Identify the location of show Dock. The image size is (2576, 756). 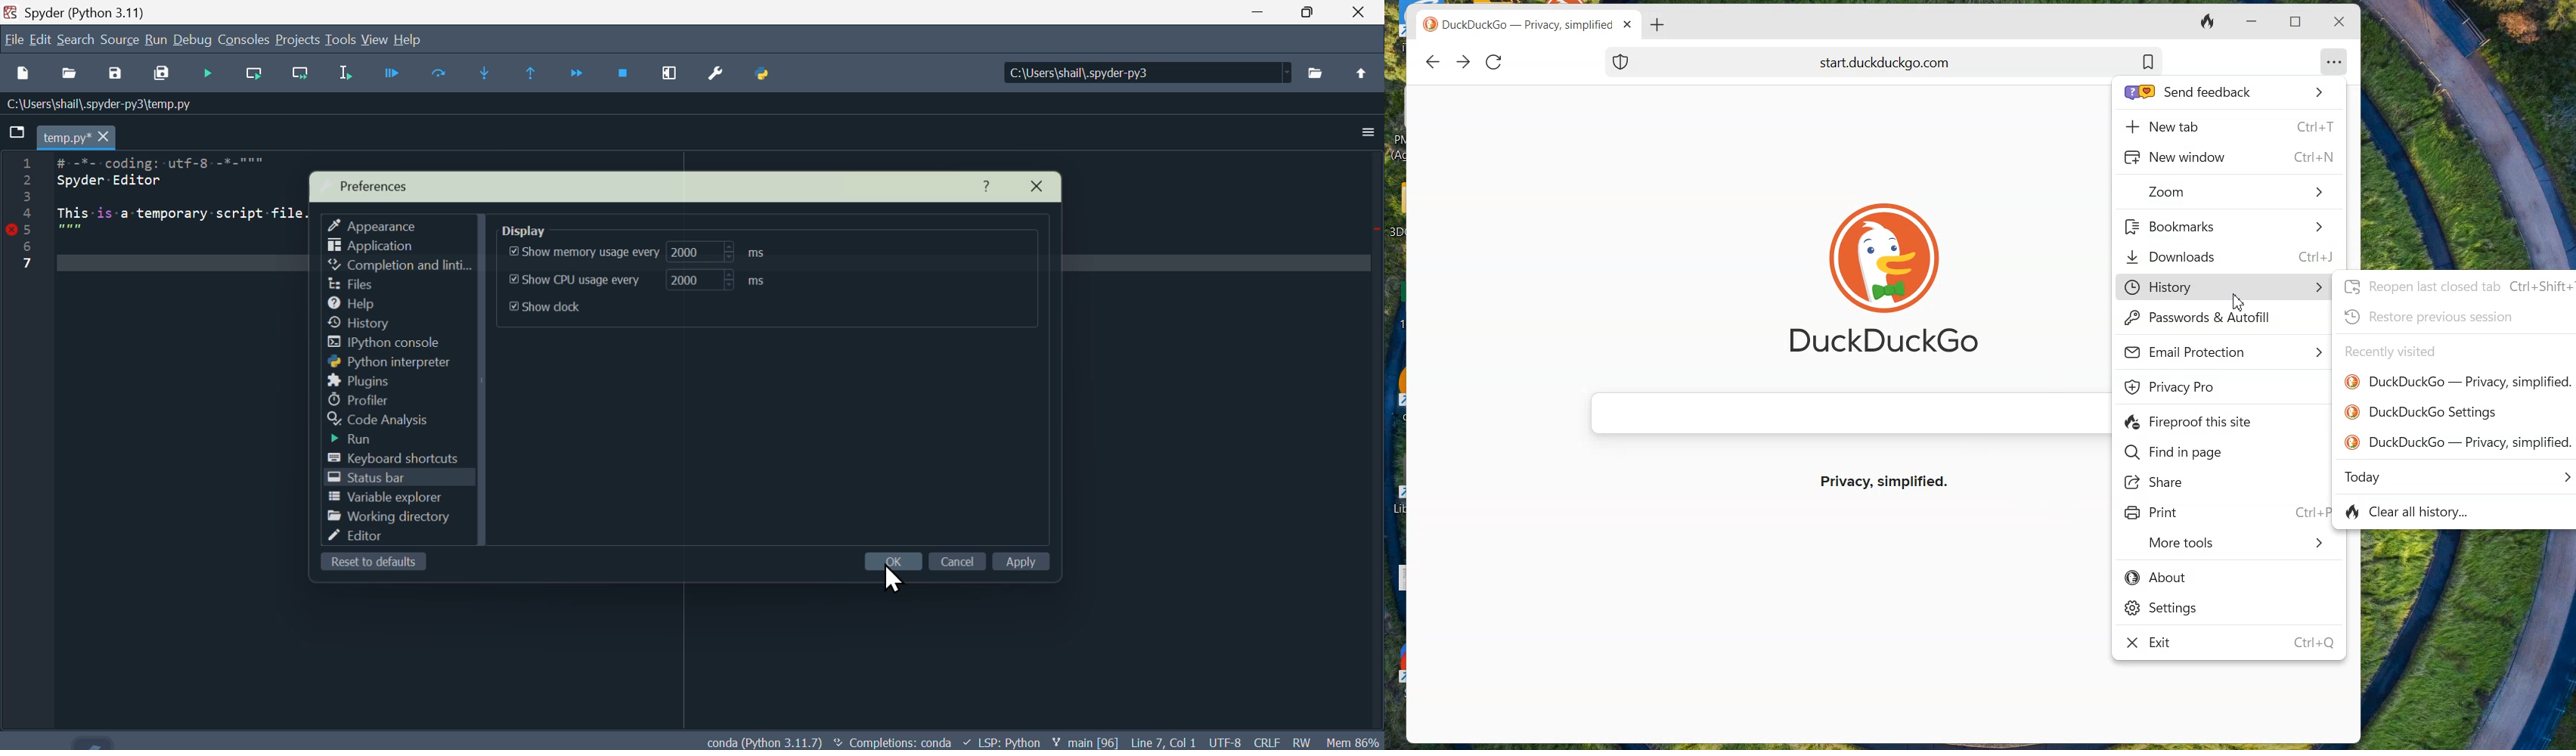
(562, 310).